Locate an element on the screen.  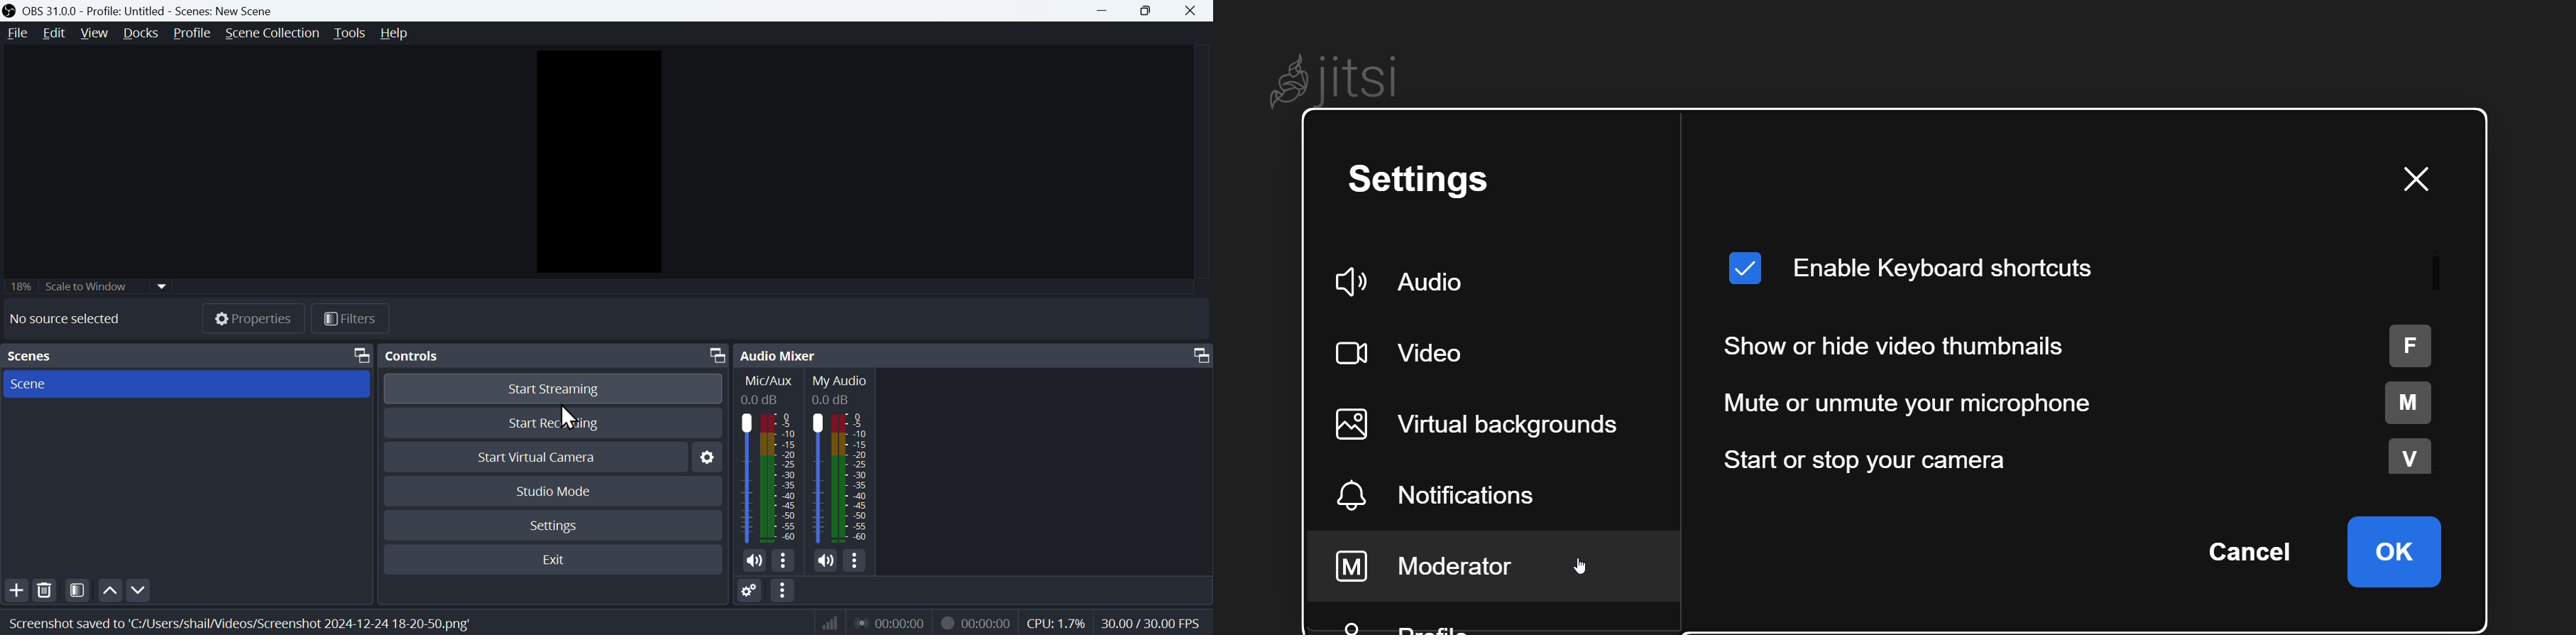
Maximize is located at coordinates (713, 354).